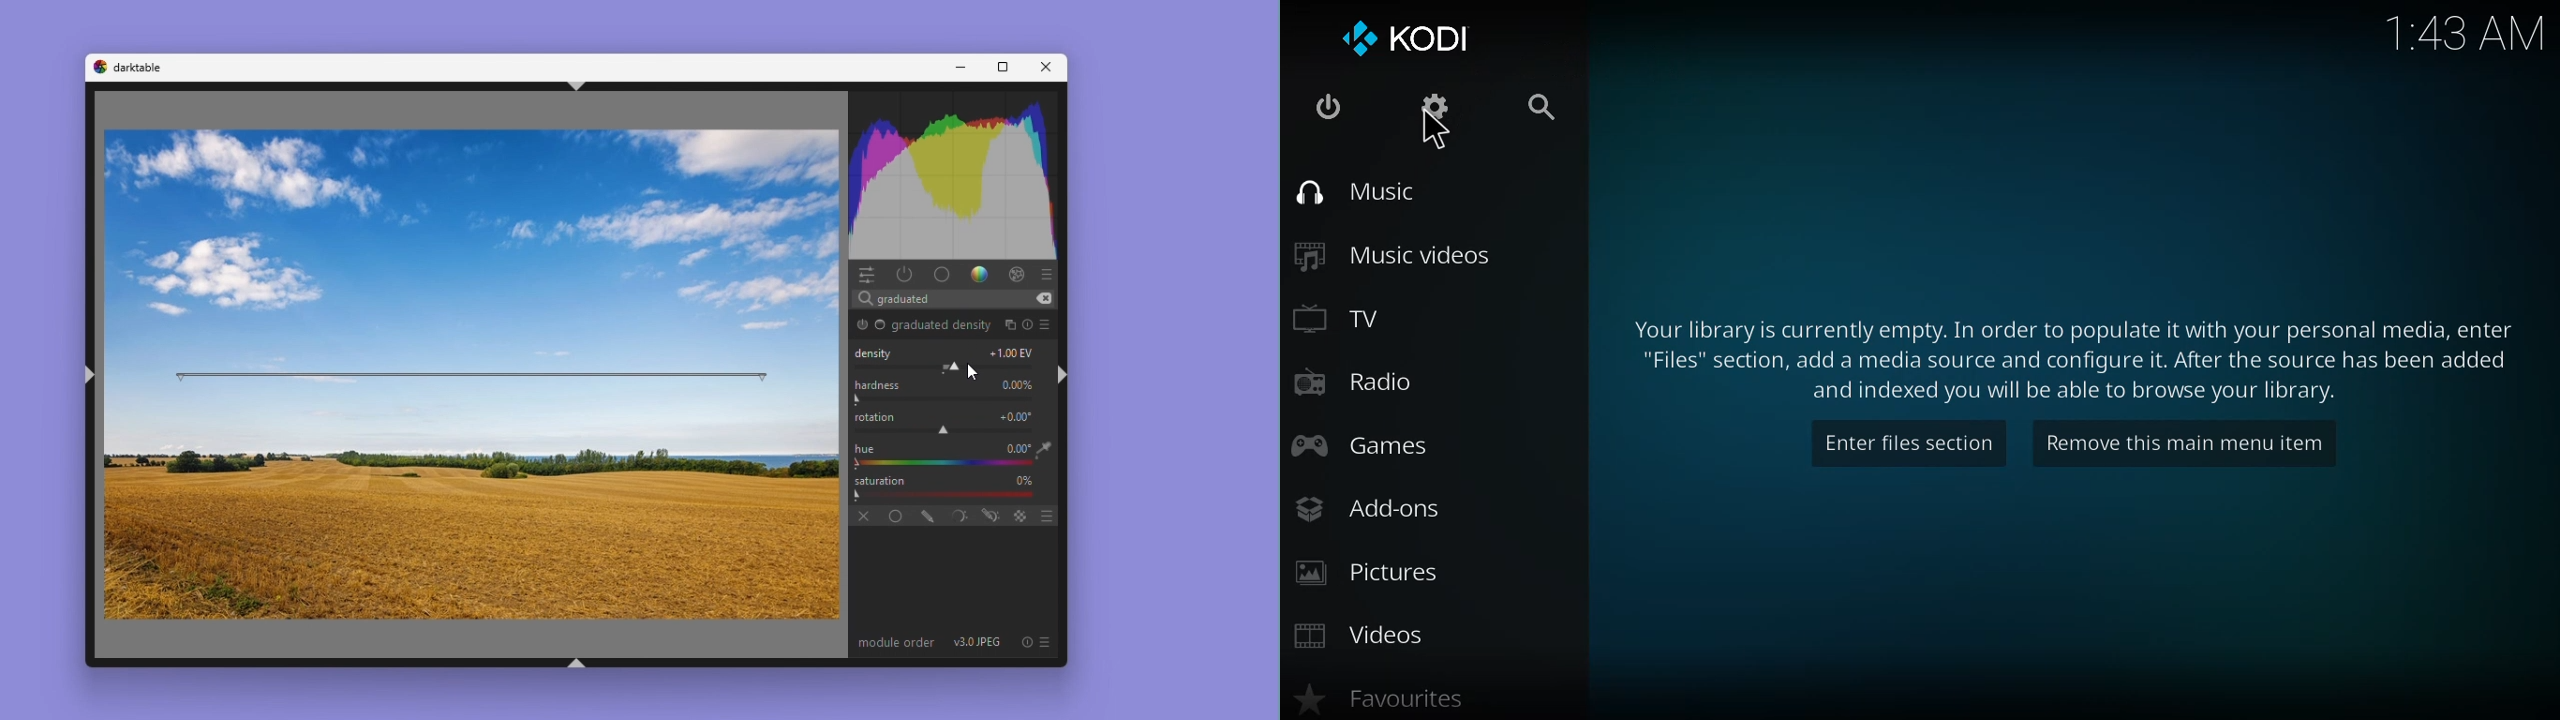 This screenshot has height=728, width=2576. I want to click on drawn mask, so click(926, 516).